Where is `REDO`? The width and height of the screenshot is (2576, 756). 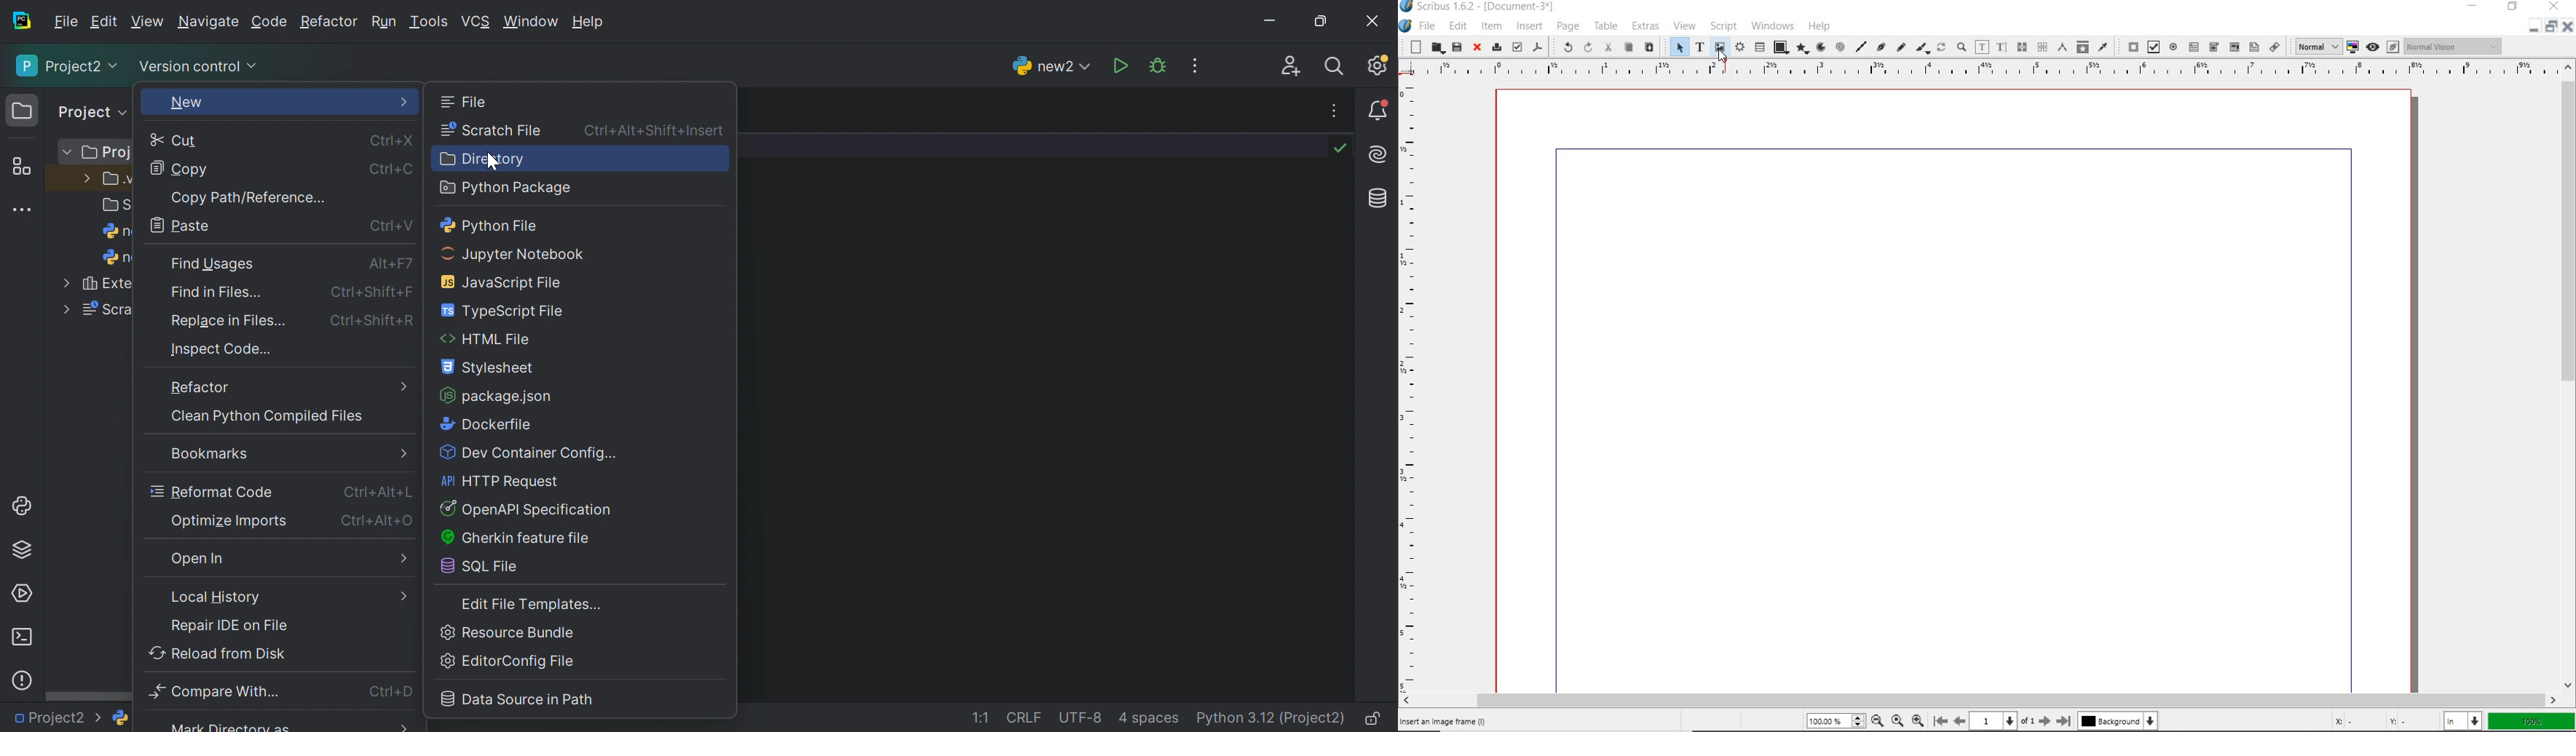 REDO is located at coordinates (1587, 49).